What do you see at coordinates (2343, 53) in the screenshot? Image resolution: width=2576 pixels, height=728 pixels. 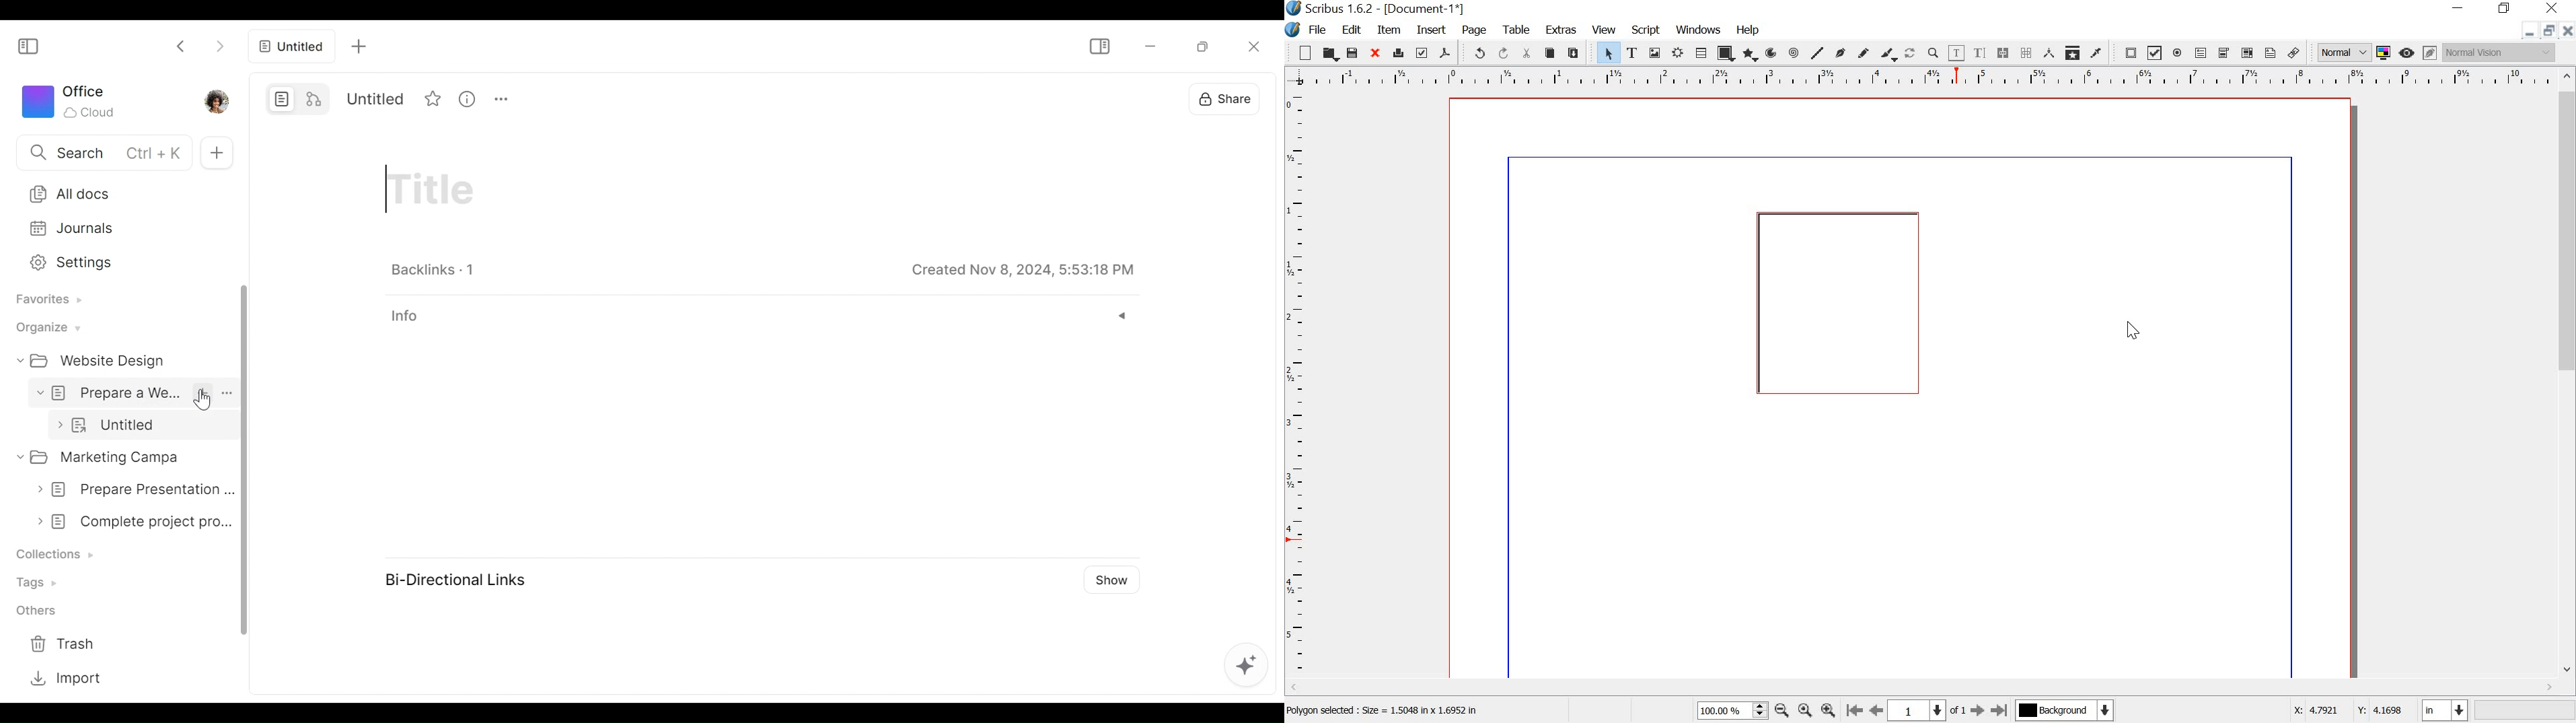 I see `normal` at bounding box center [2343, 53].